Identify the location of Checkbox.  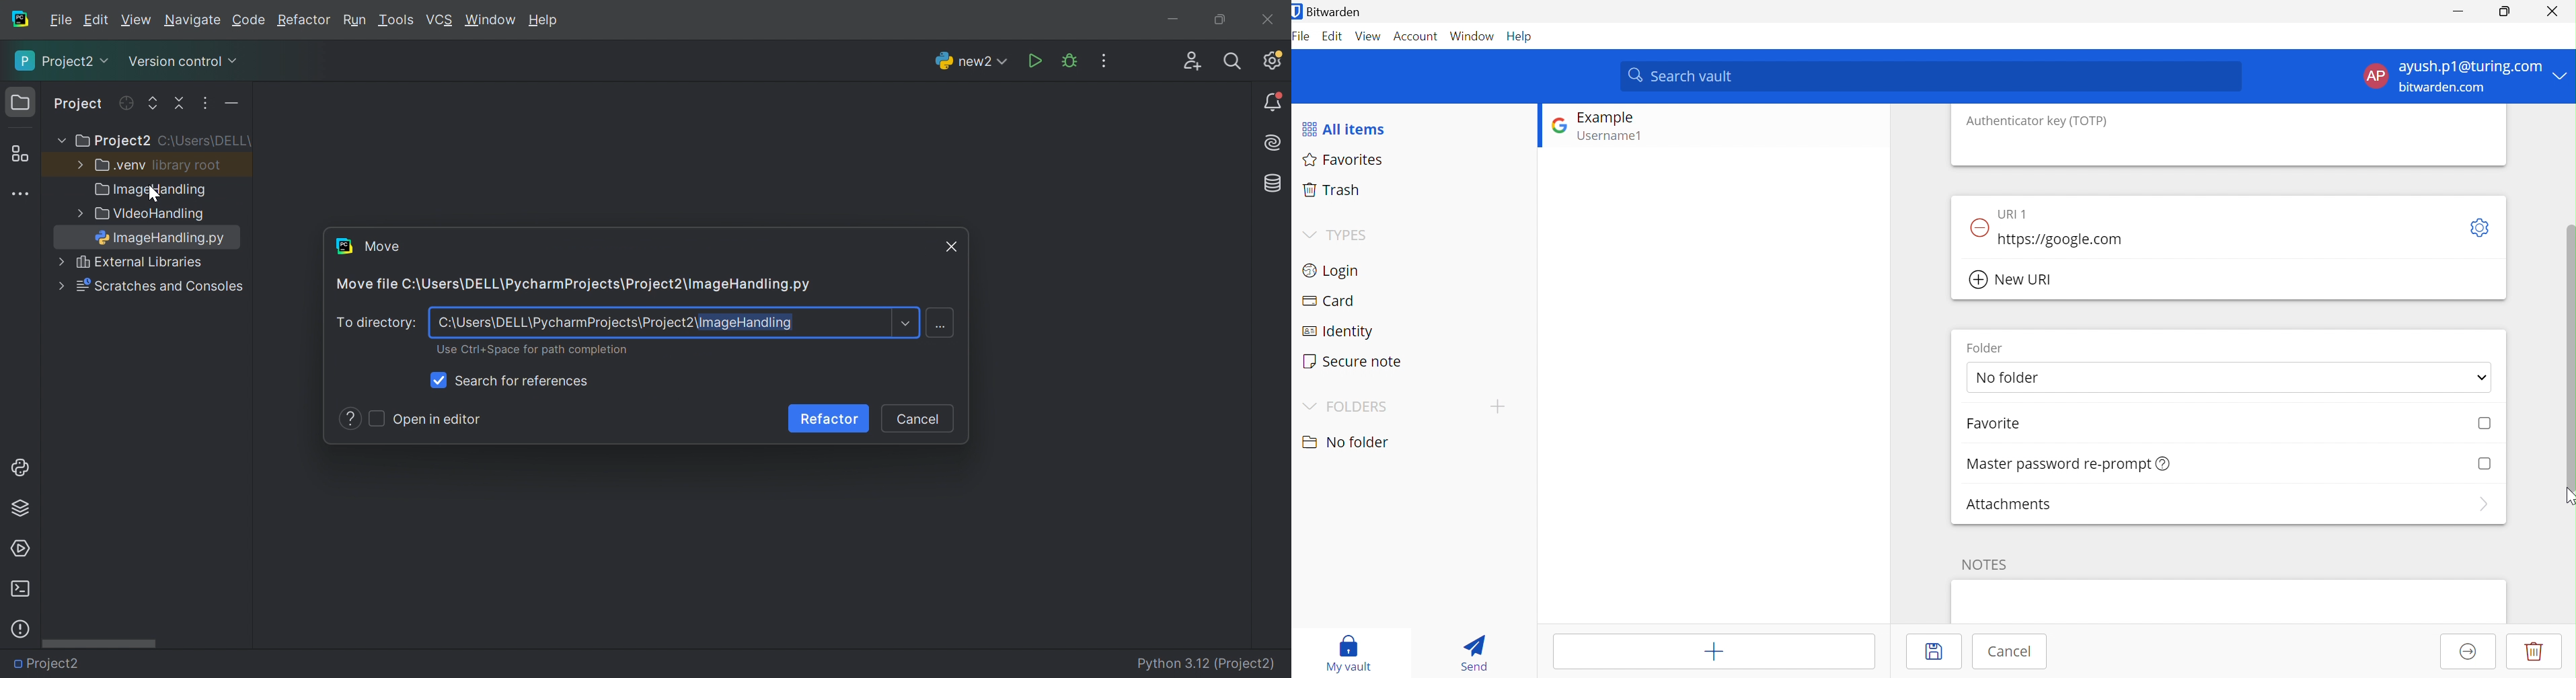
(374, 416).